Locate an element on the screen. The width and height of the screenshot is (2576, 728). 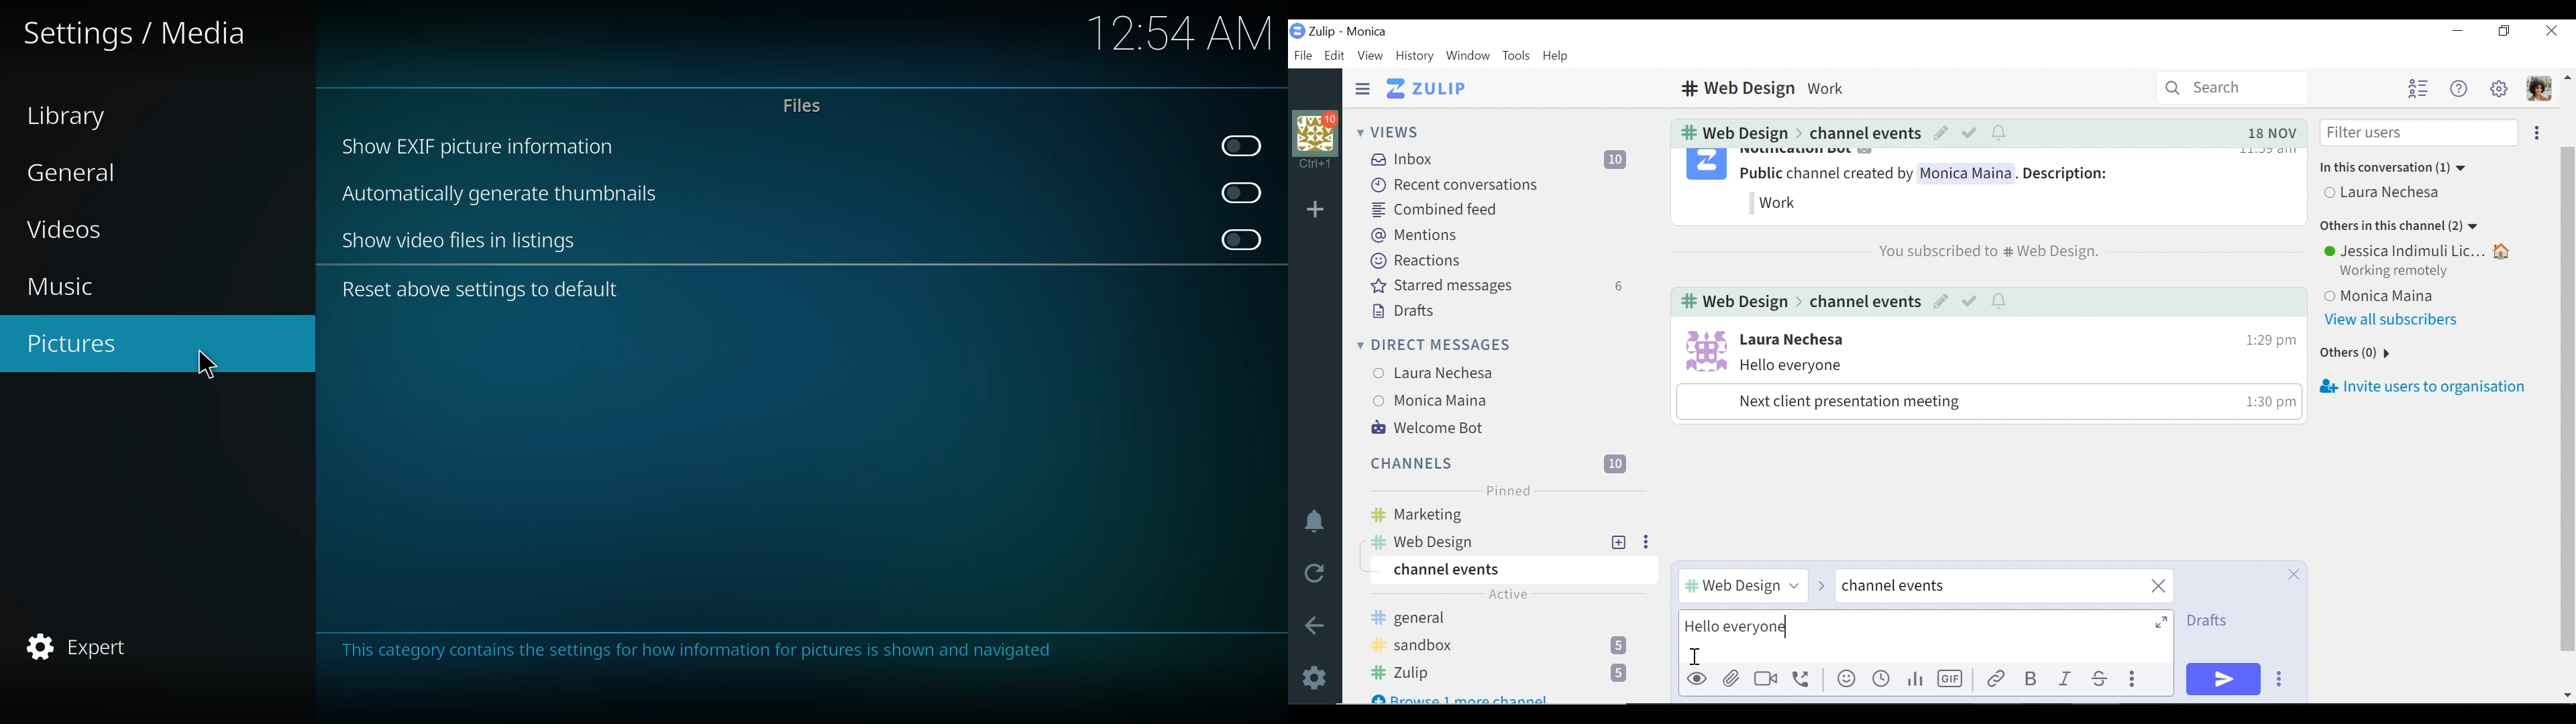
time is located at coordinates (2265, 404).